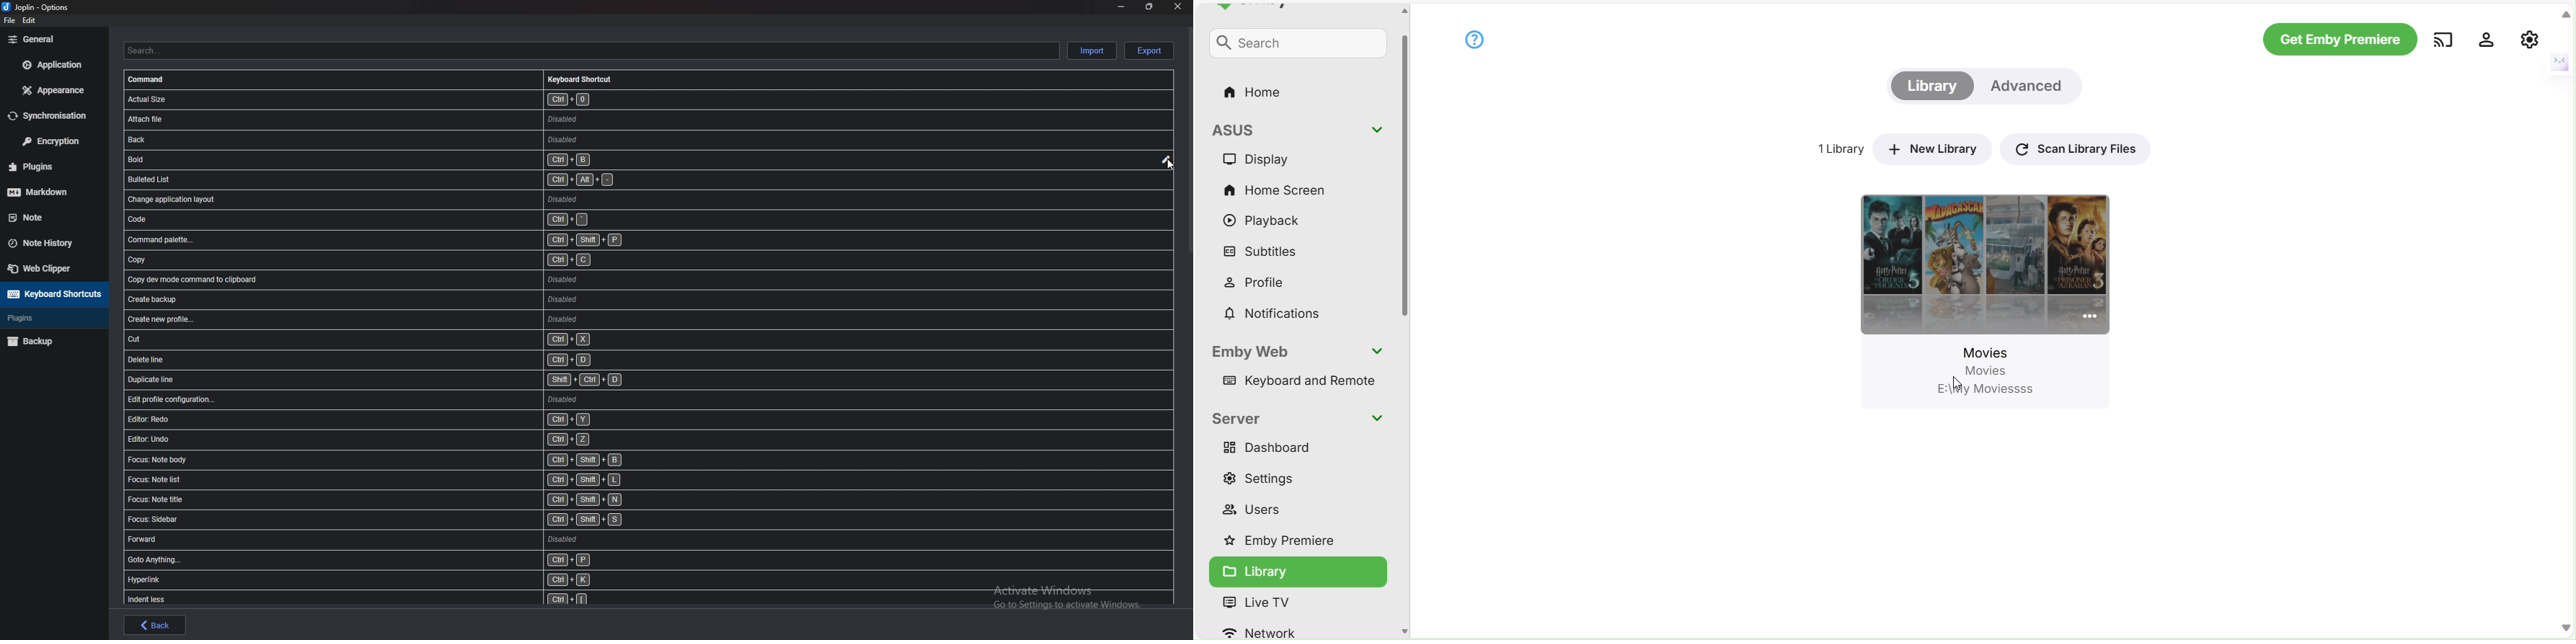 Image resolution: width=2576 pixels, height=644 pixels. I want to click on shortcut, so click(407, 520).